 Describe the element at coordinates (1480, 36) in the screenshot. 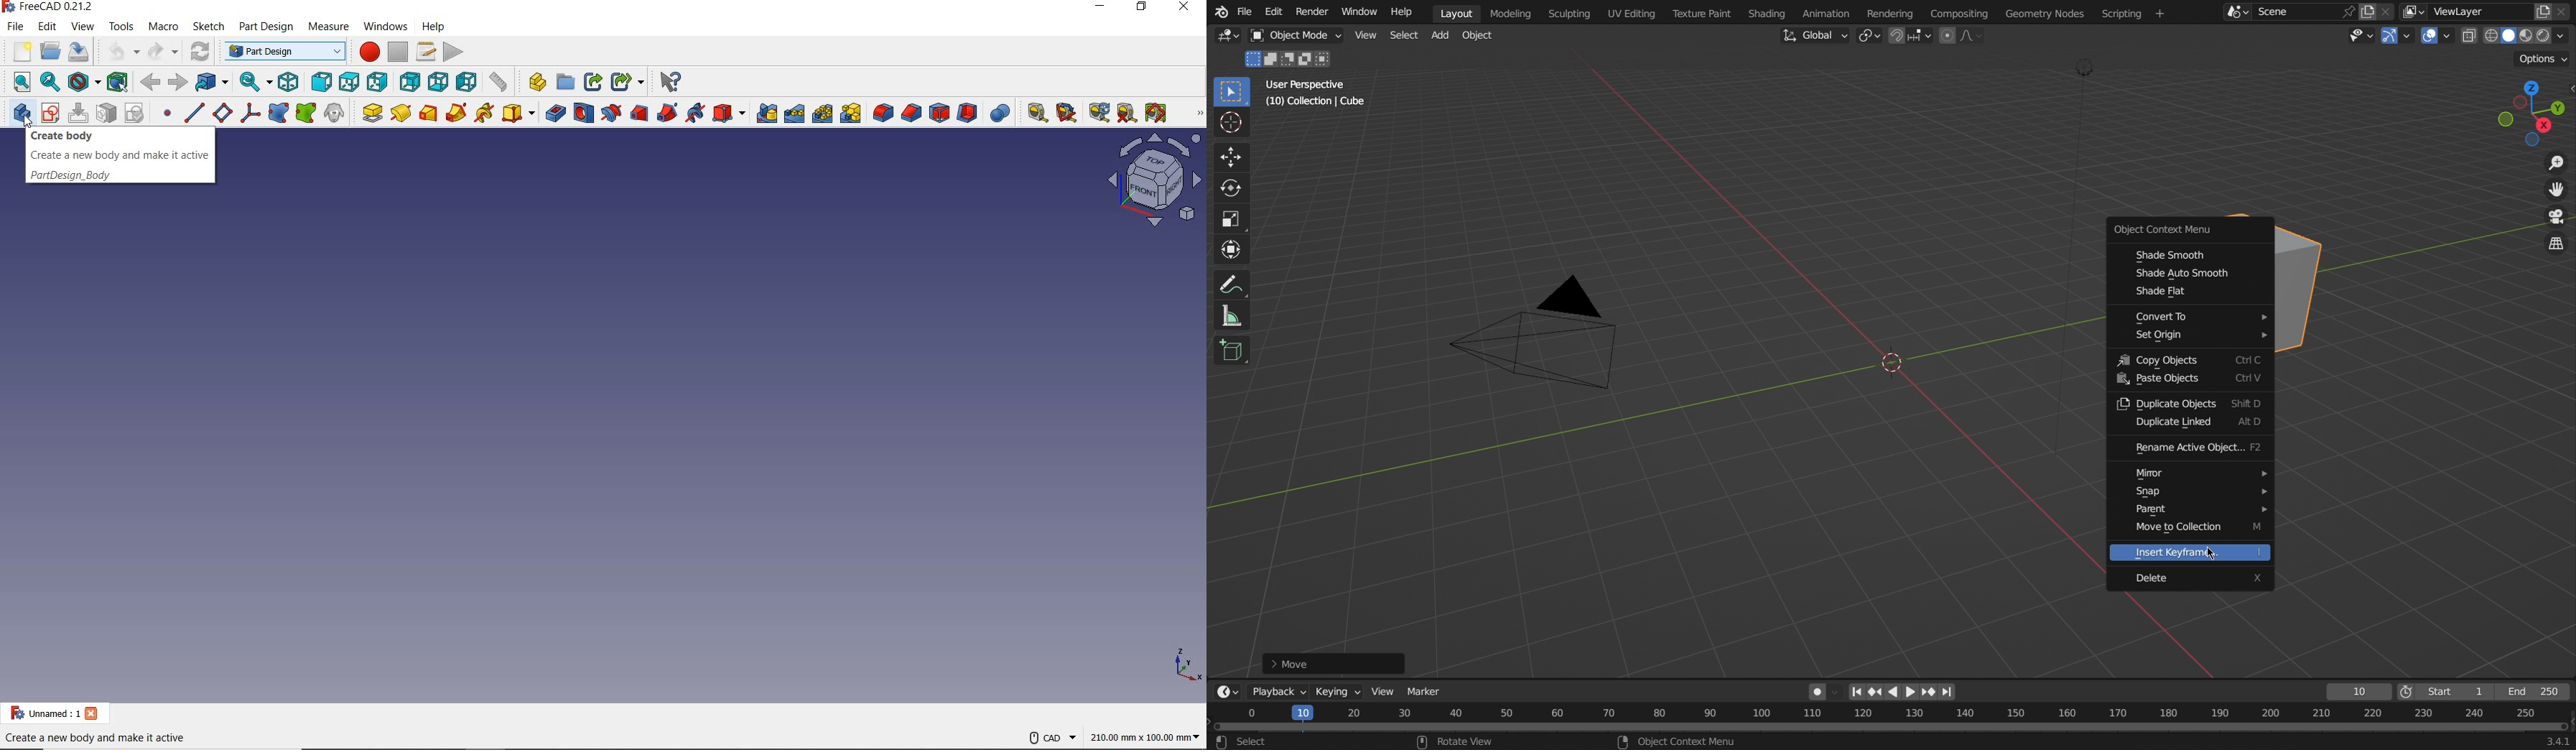

I see `Object` at that location.